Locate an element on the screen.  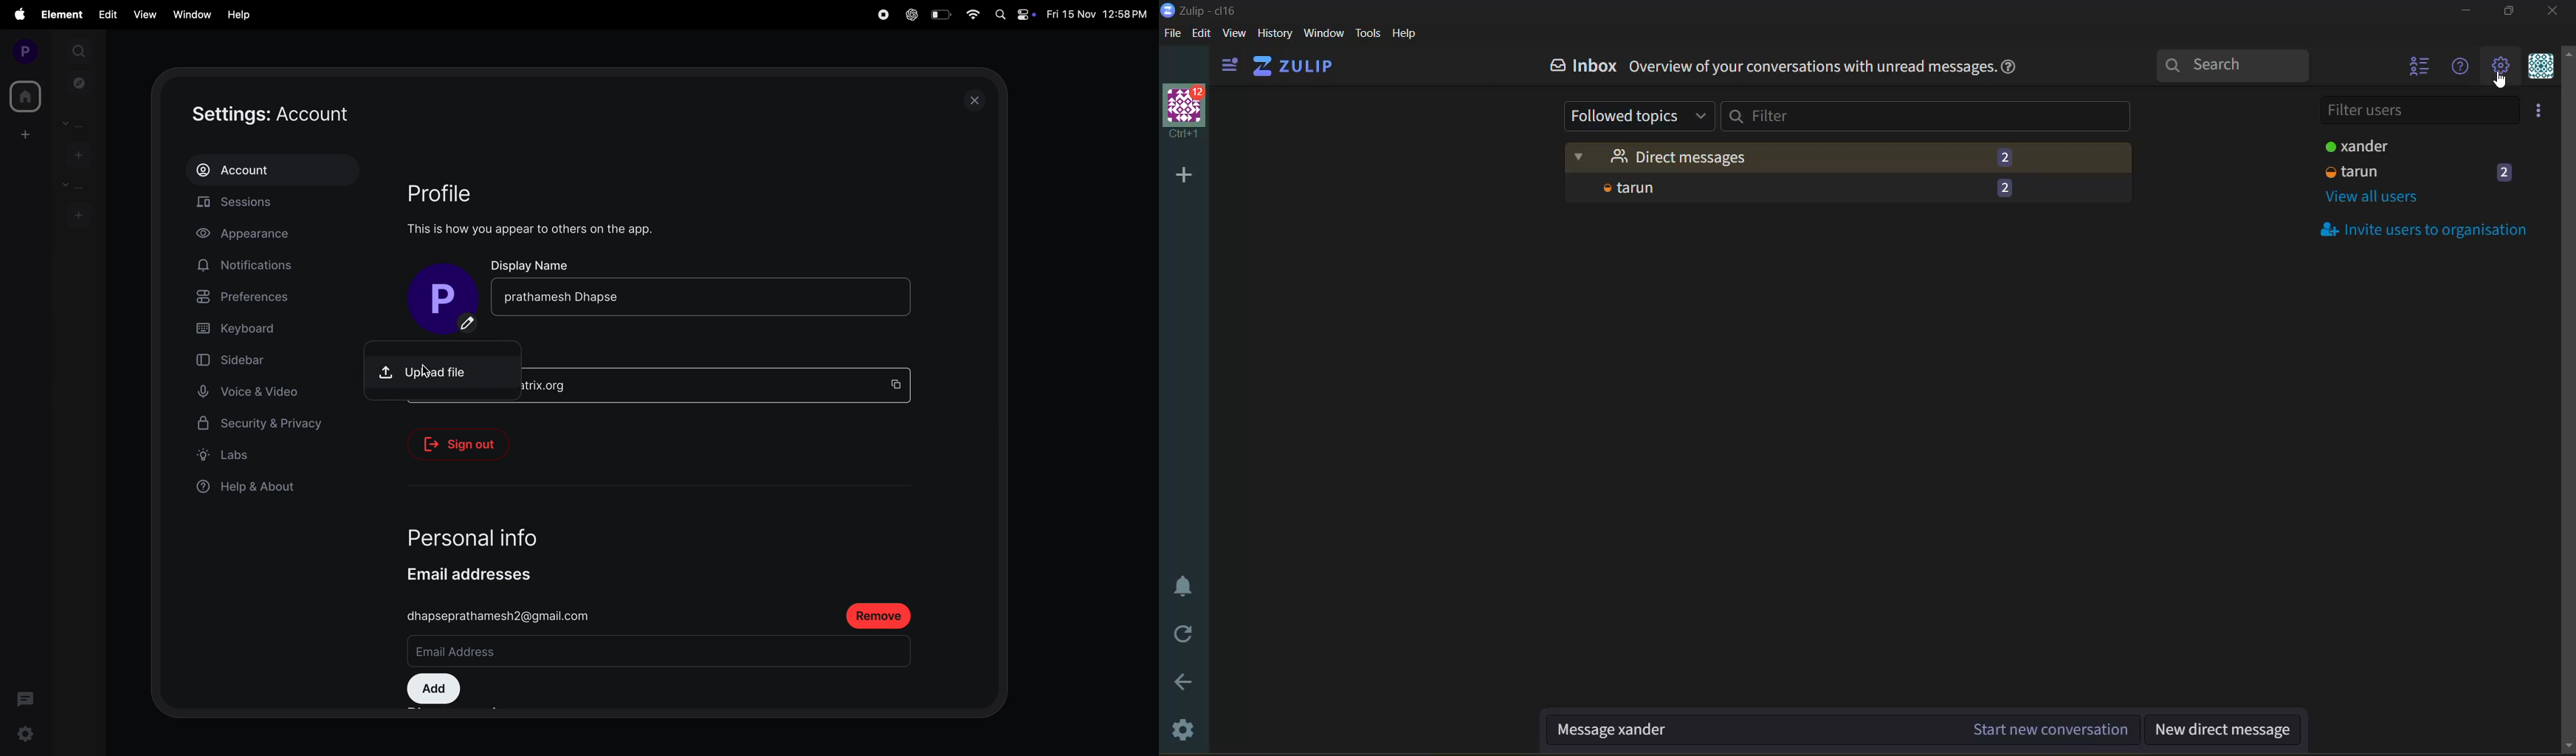
settings is located at coordinates (24, 735).